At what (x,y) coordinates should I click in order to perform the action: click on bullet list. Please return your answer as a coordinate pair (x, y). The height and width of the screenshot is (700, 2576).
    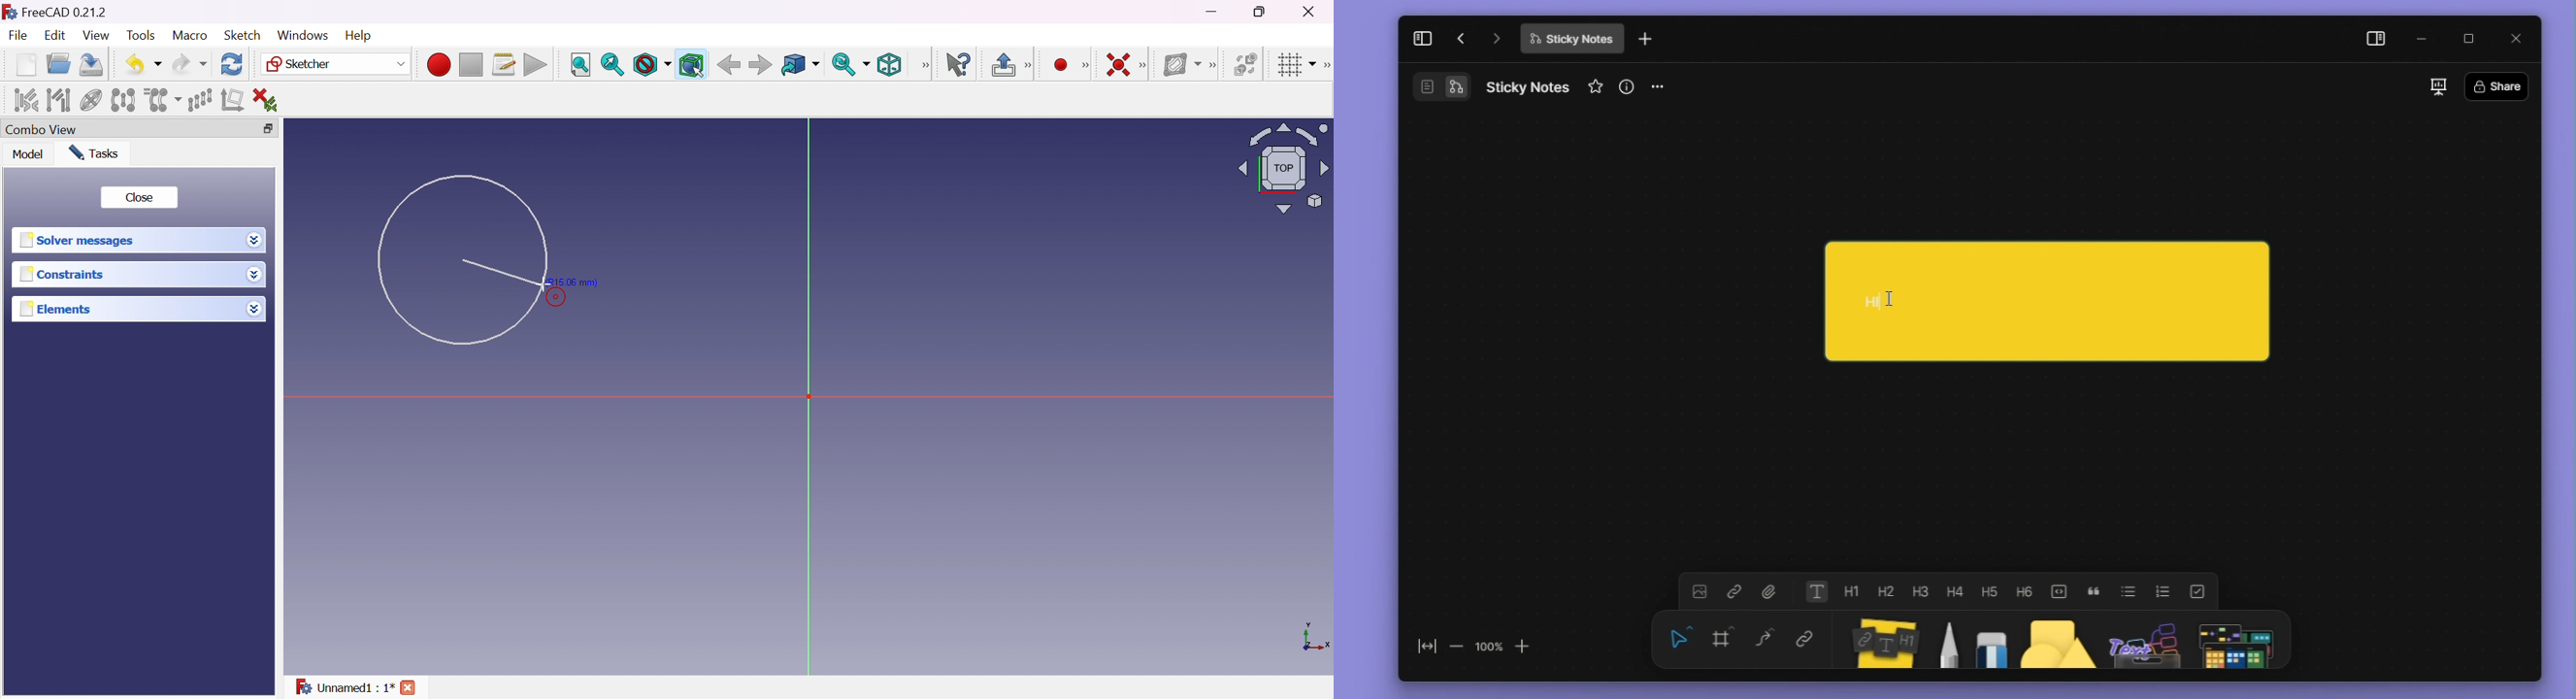
    Looking at the image, I should click on (2131, 593).